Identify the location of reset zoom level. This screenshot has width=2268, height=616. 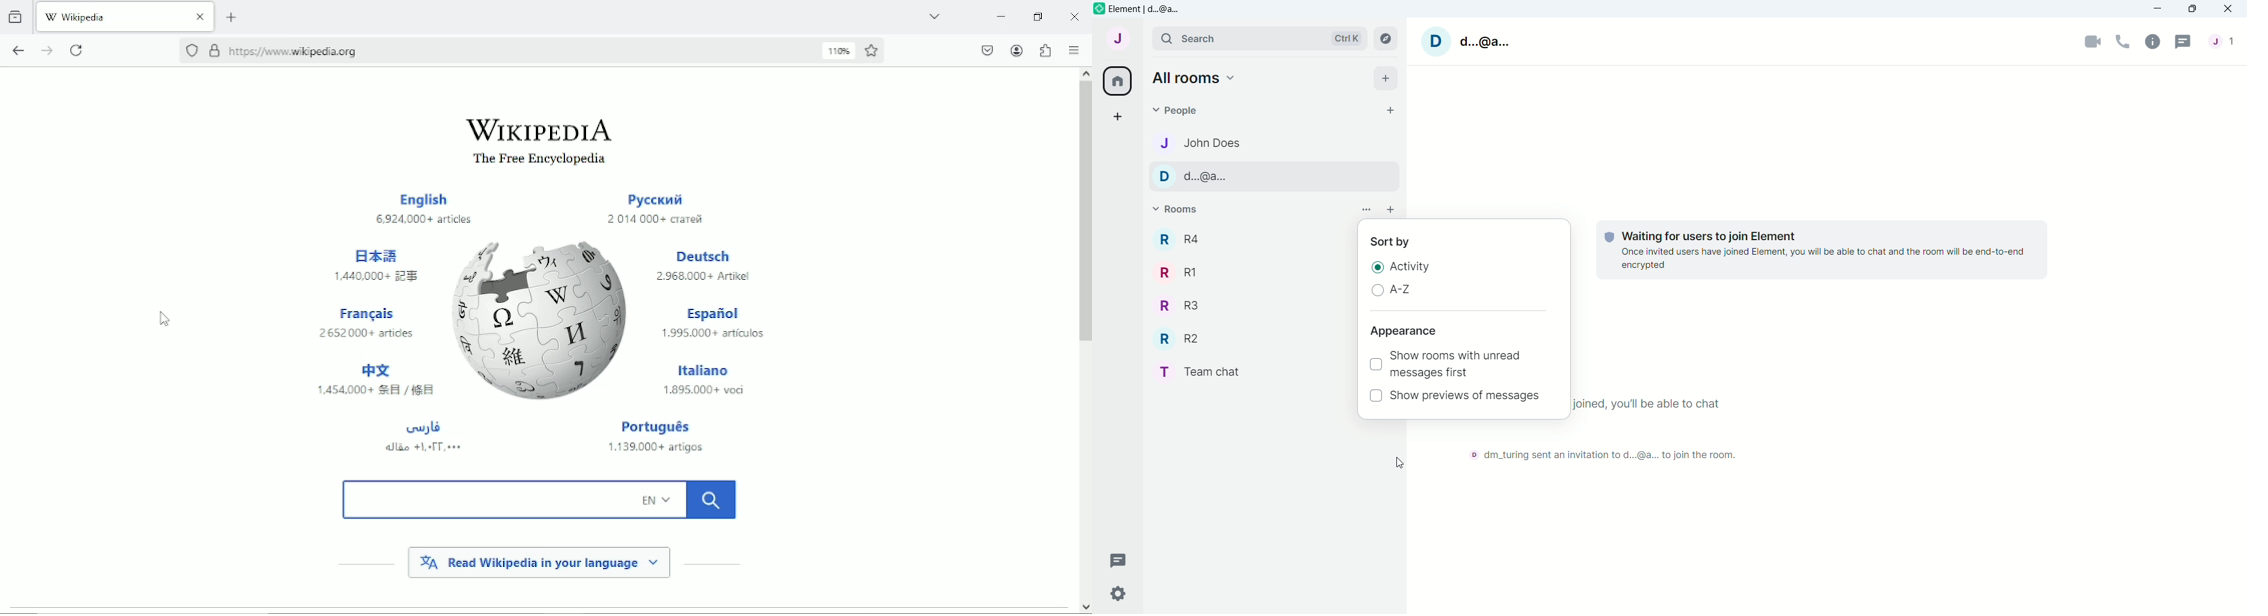
(837, 50).